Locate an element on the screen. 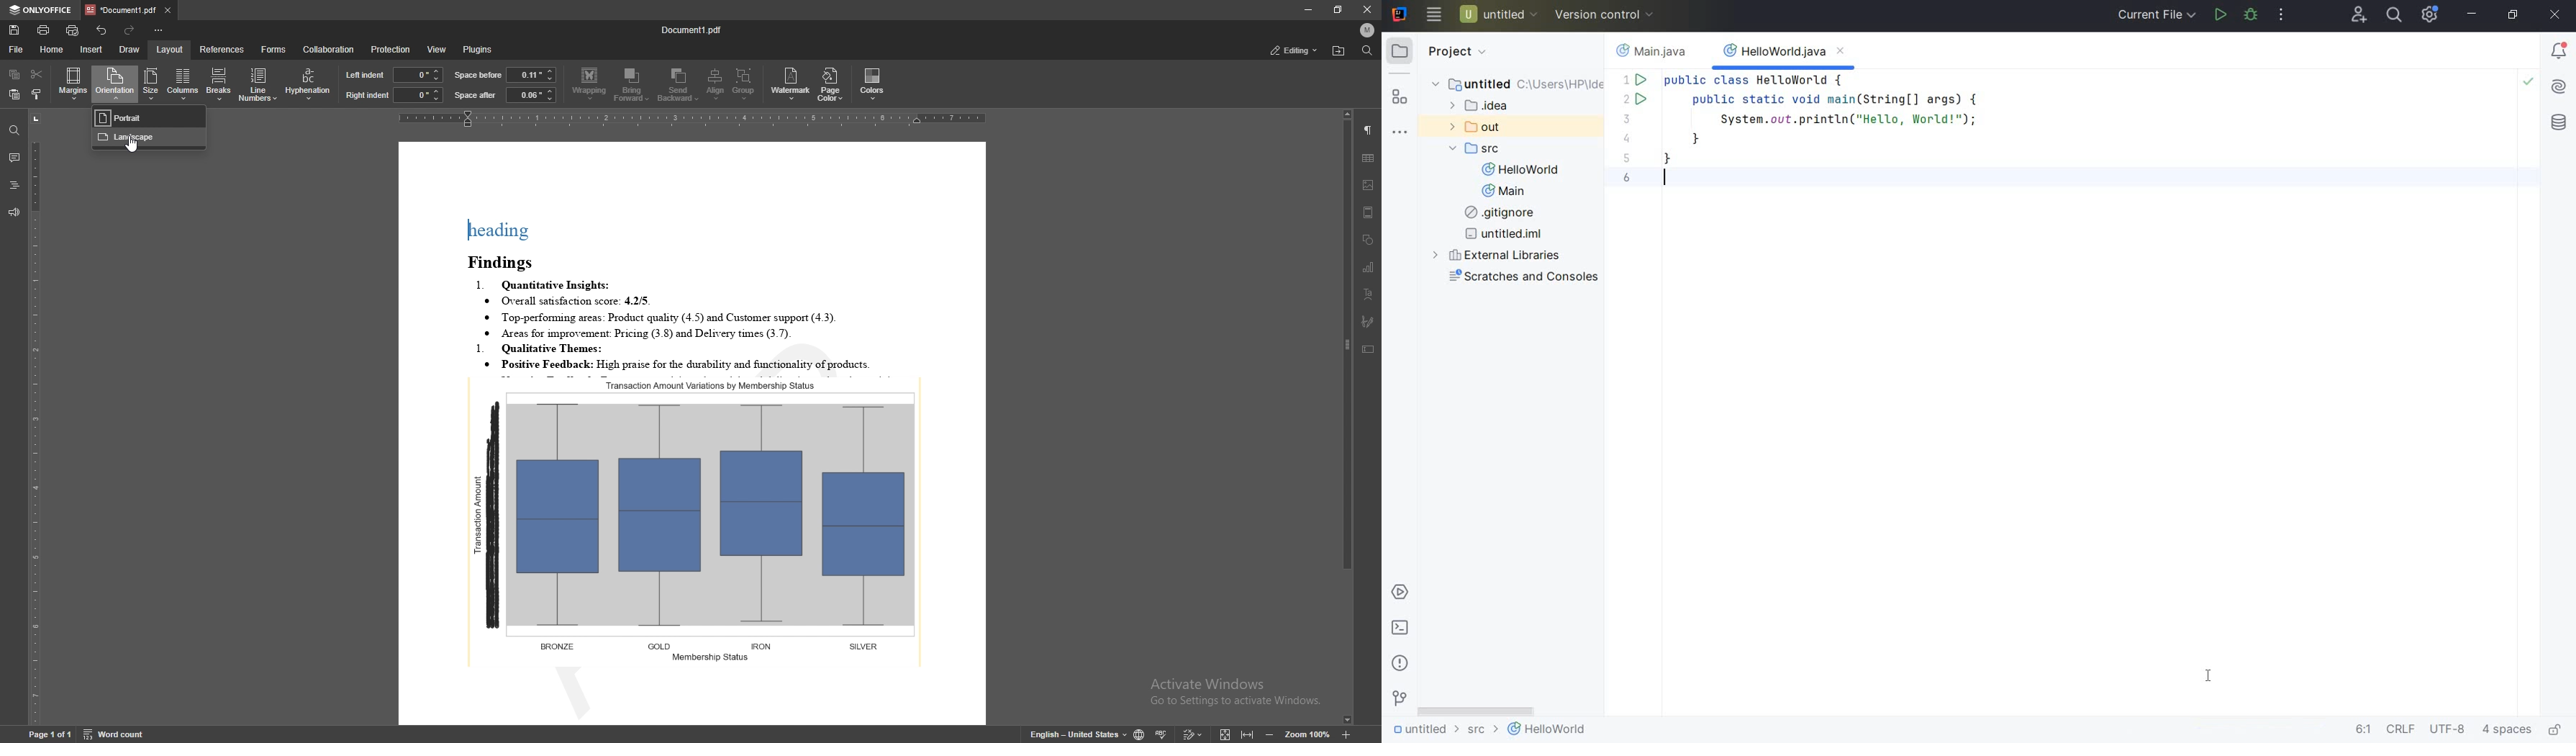  file name is located at coordinates (692, 29).